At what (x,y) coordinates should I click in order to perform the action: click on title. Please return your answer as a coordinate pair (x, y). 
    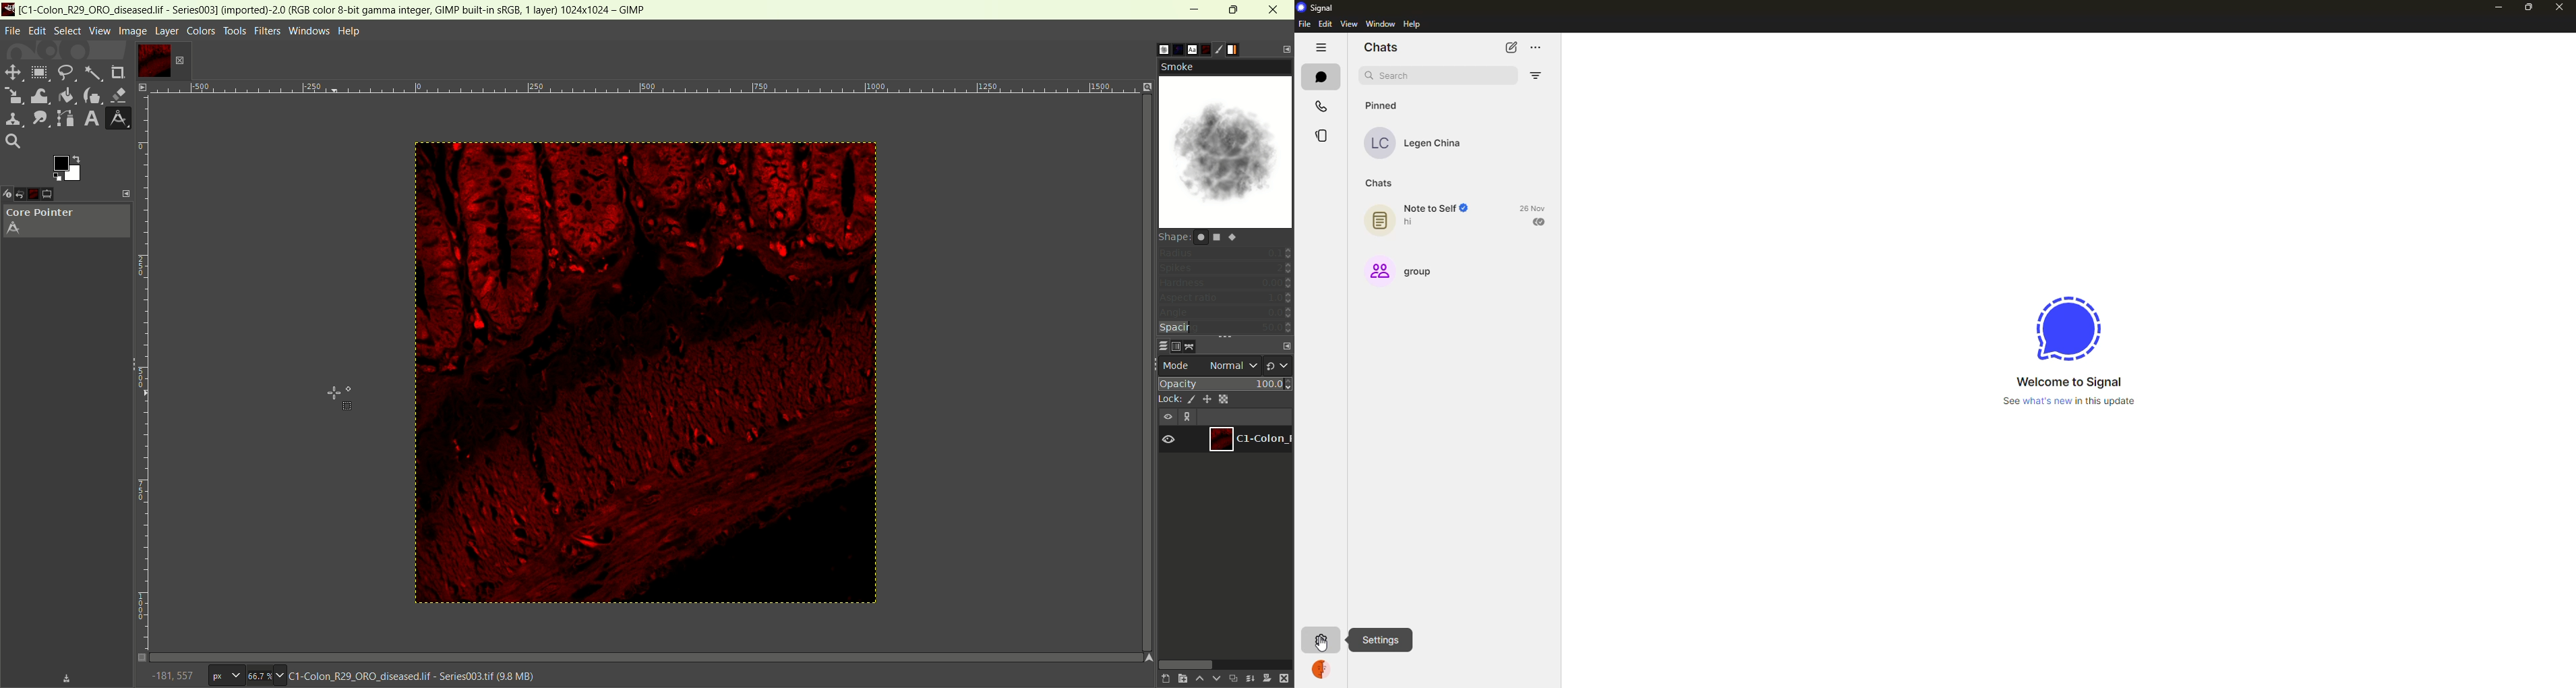
    Looking at the image, I should click on (338, 9).